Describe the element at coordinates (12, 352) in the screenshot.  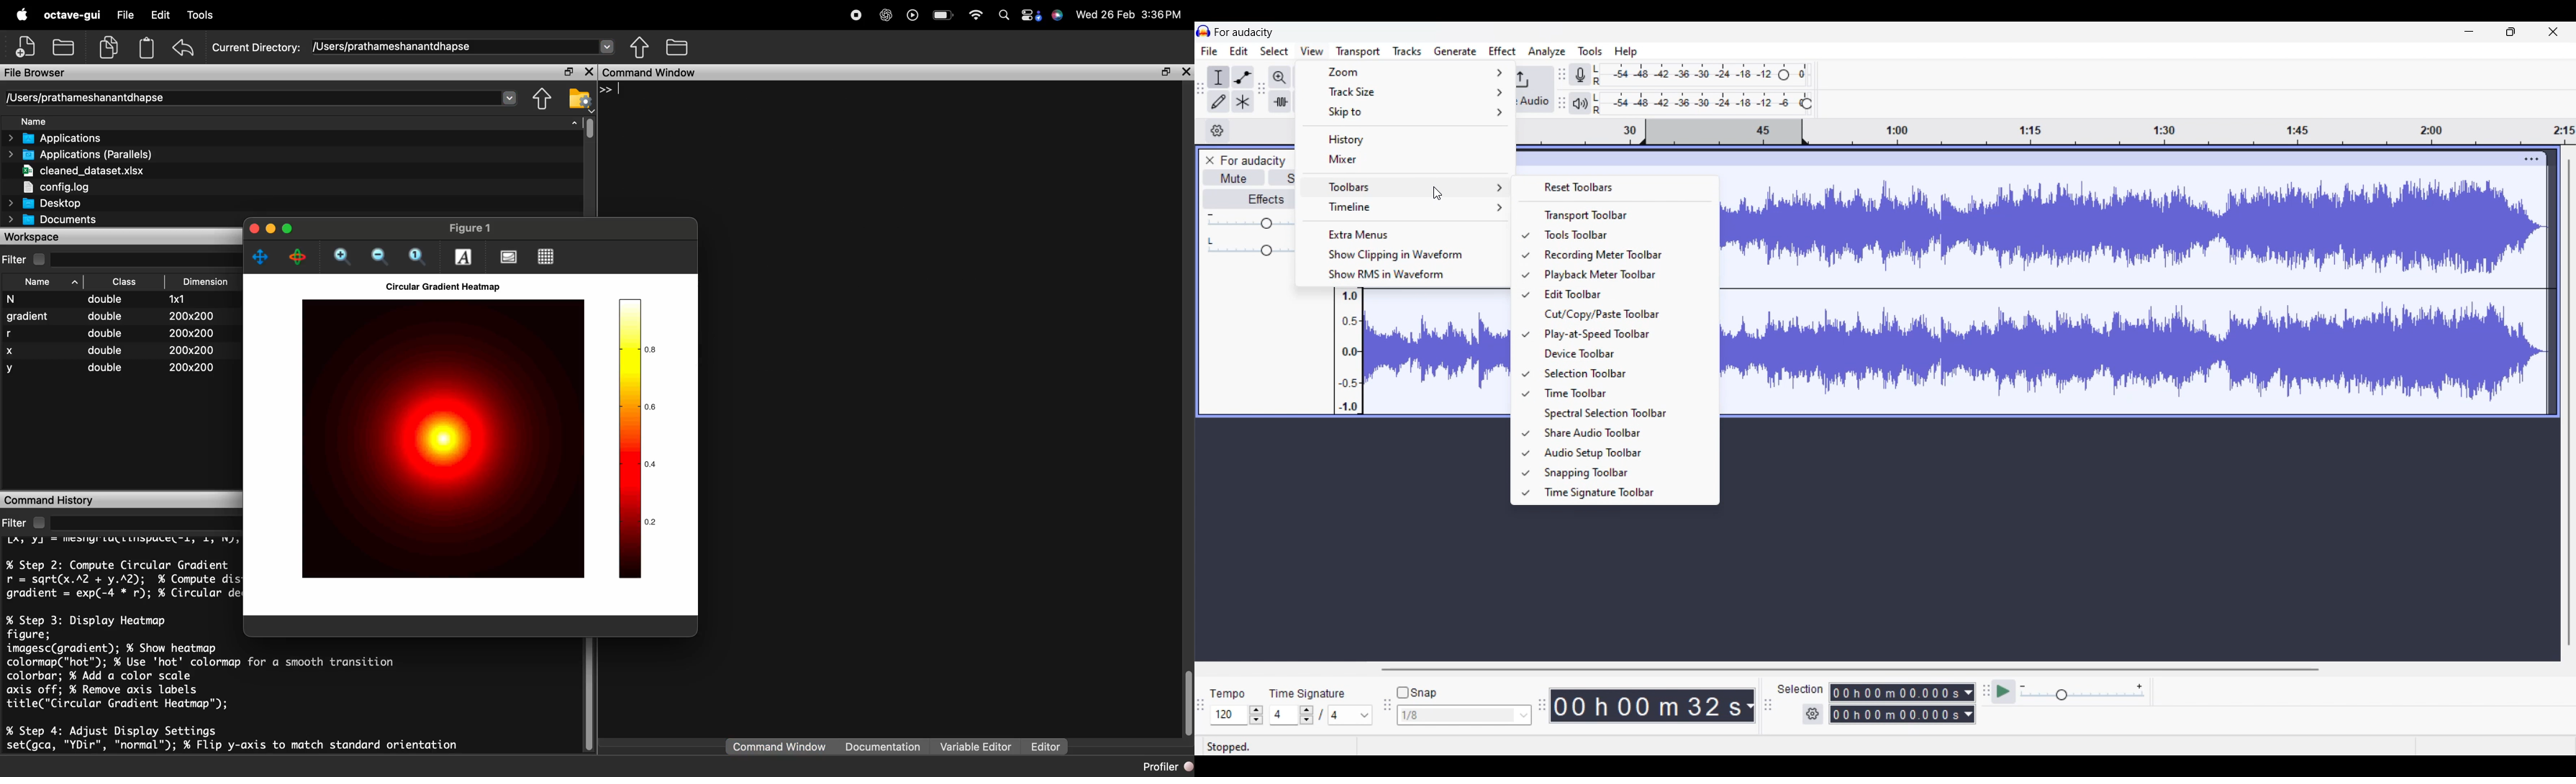
I see `x` at that location.